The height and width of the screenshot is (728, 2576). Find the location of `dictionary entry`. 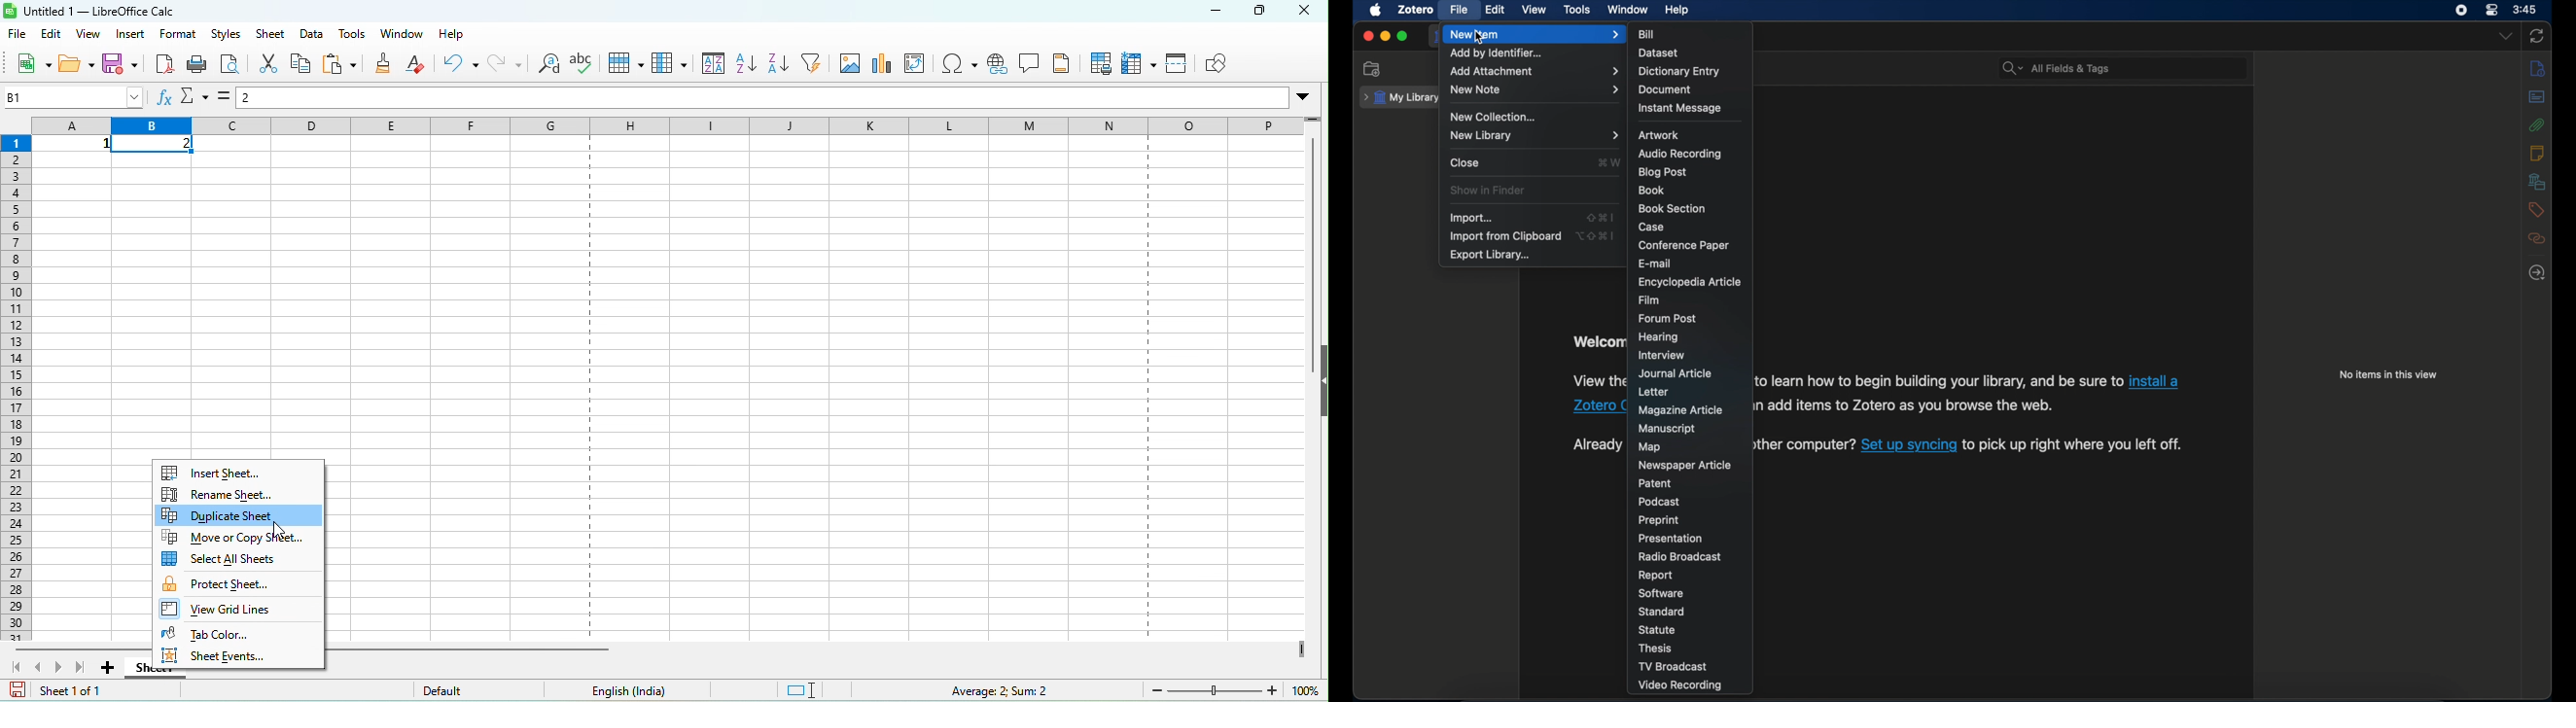

dictionary entry is located at coordinates (1679, 71).